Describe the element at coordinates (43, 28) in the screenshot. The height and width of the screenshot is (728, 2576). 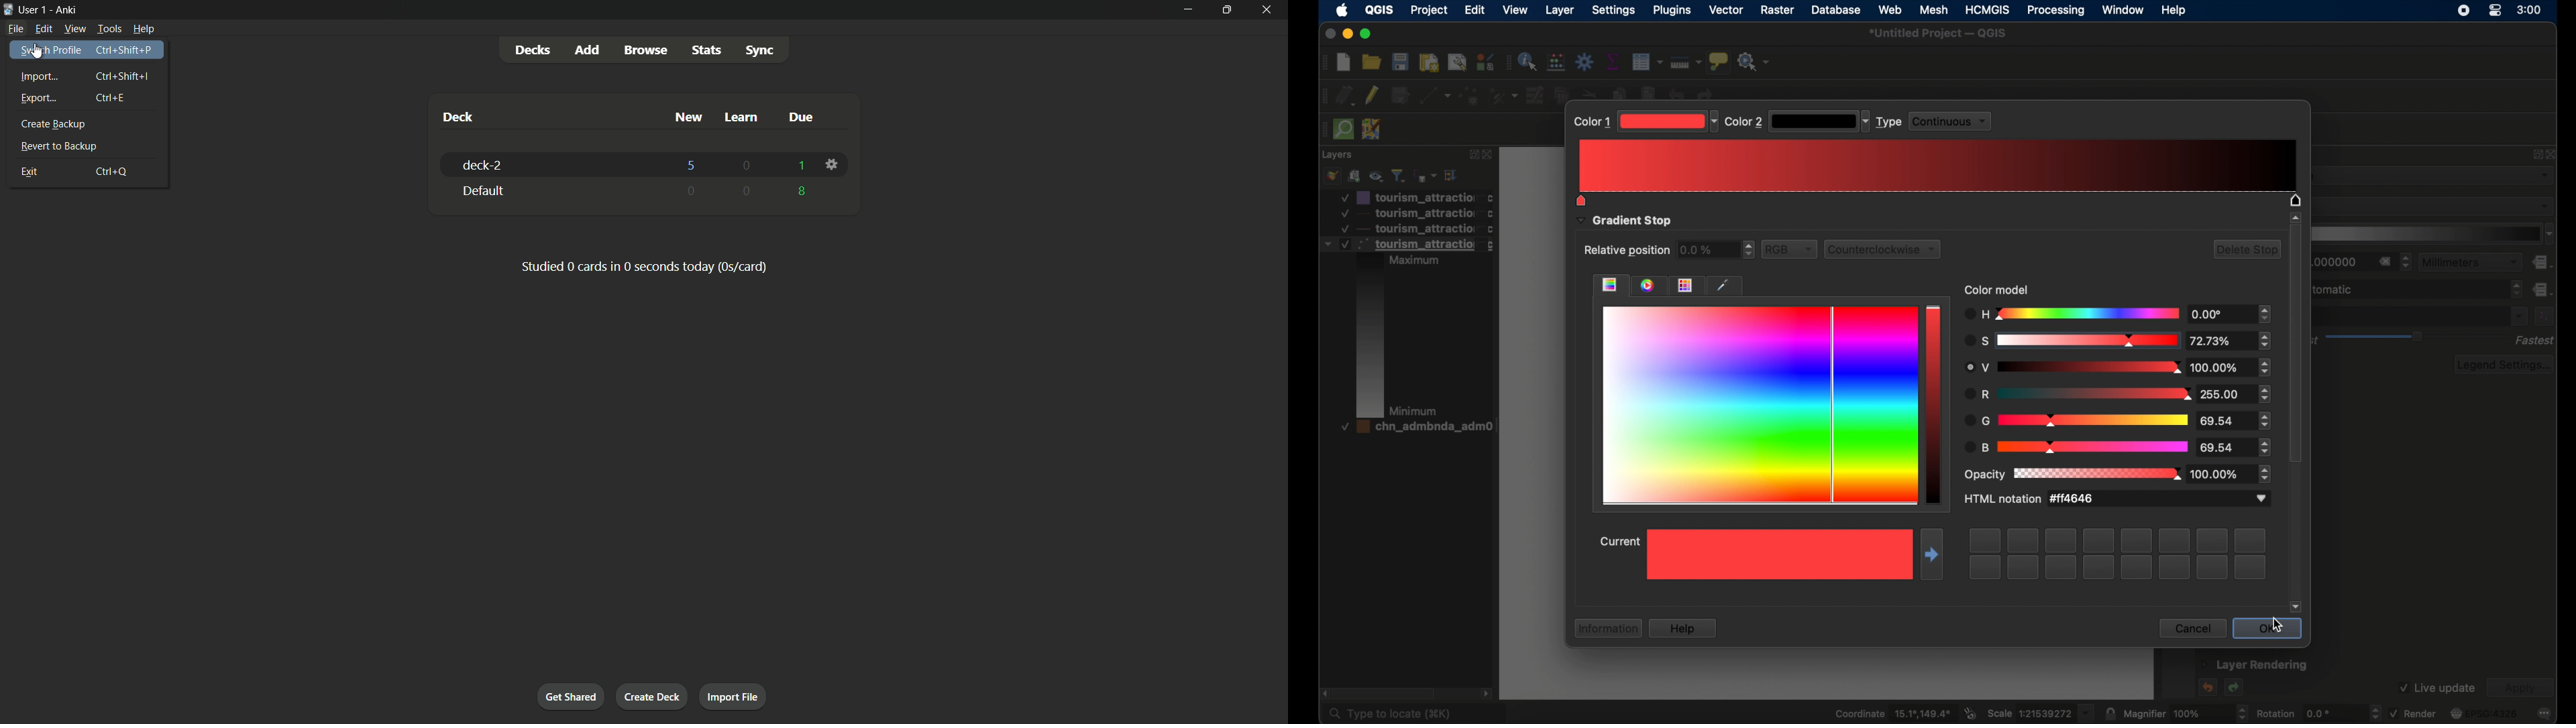
I see `Edit` at that location.